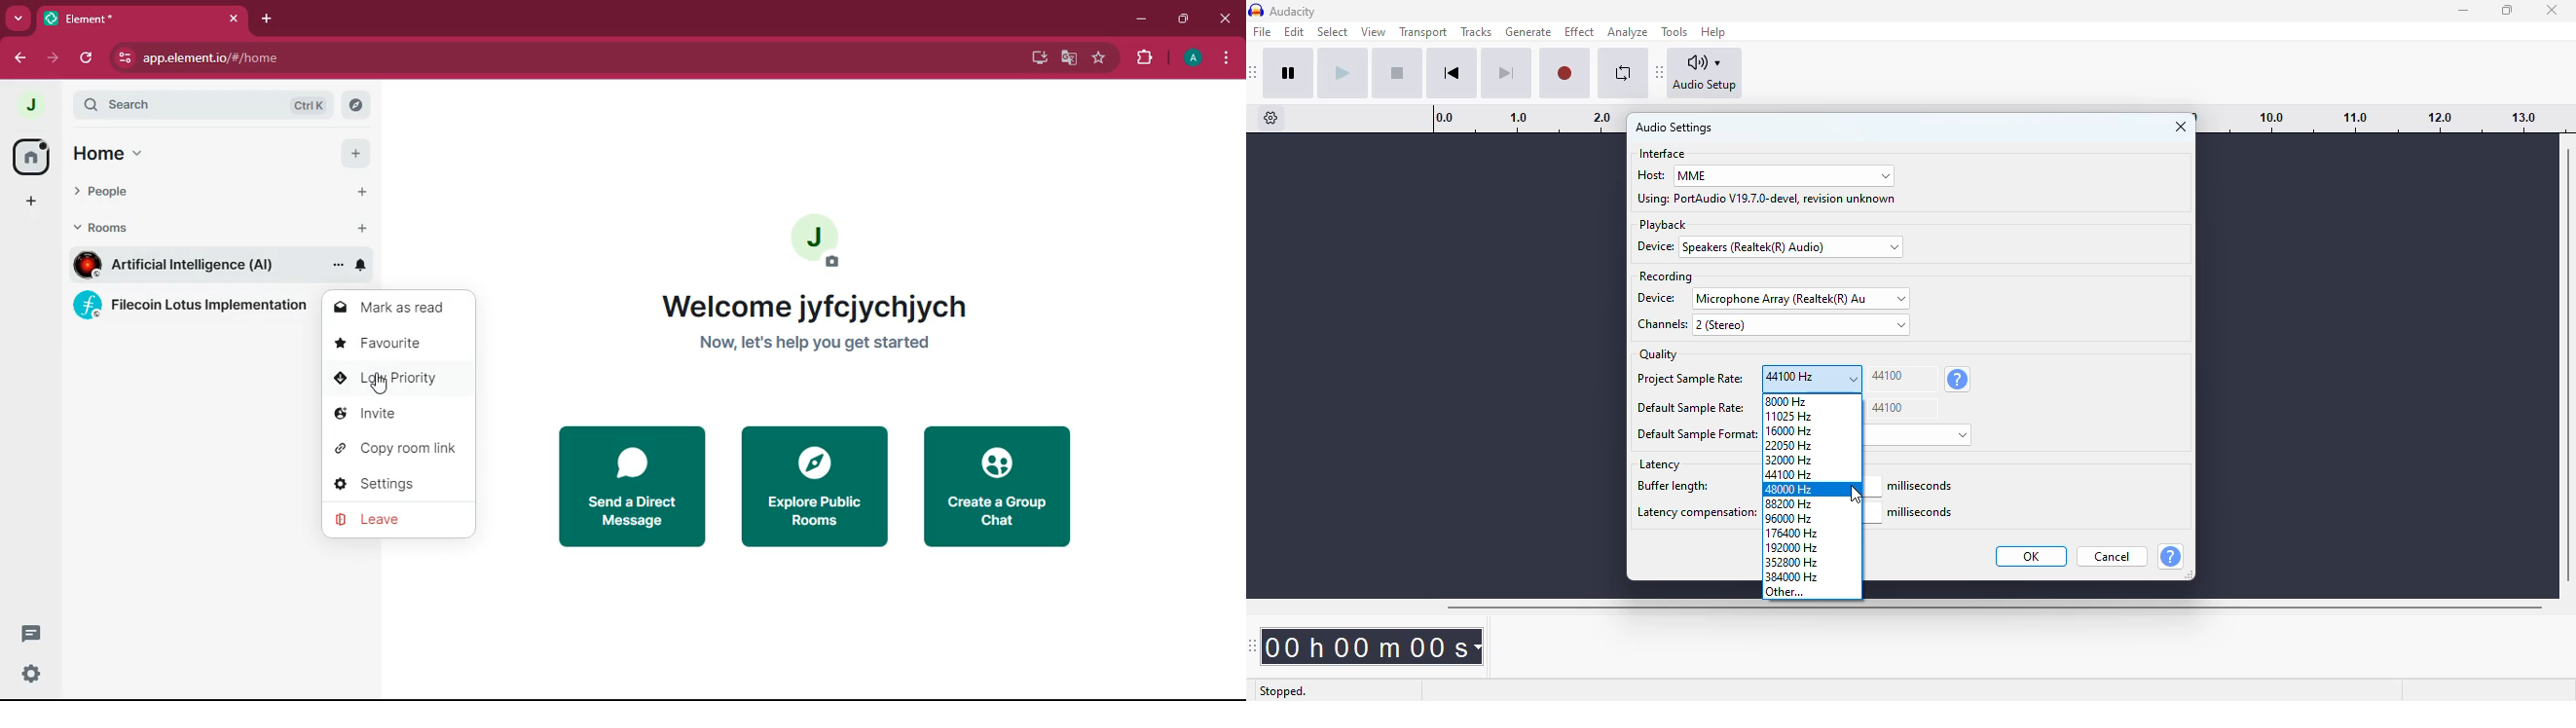 This screenshot has width=2576, height=728. I want to click on profile picture, so click(35, 107).